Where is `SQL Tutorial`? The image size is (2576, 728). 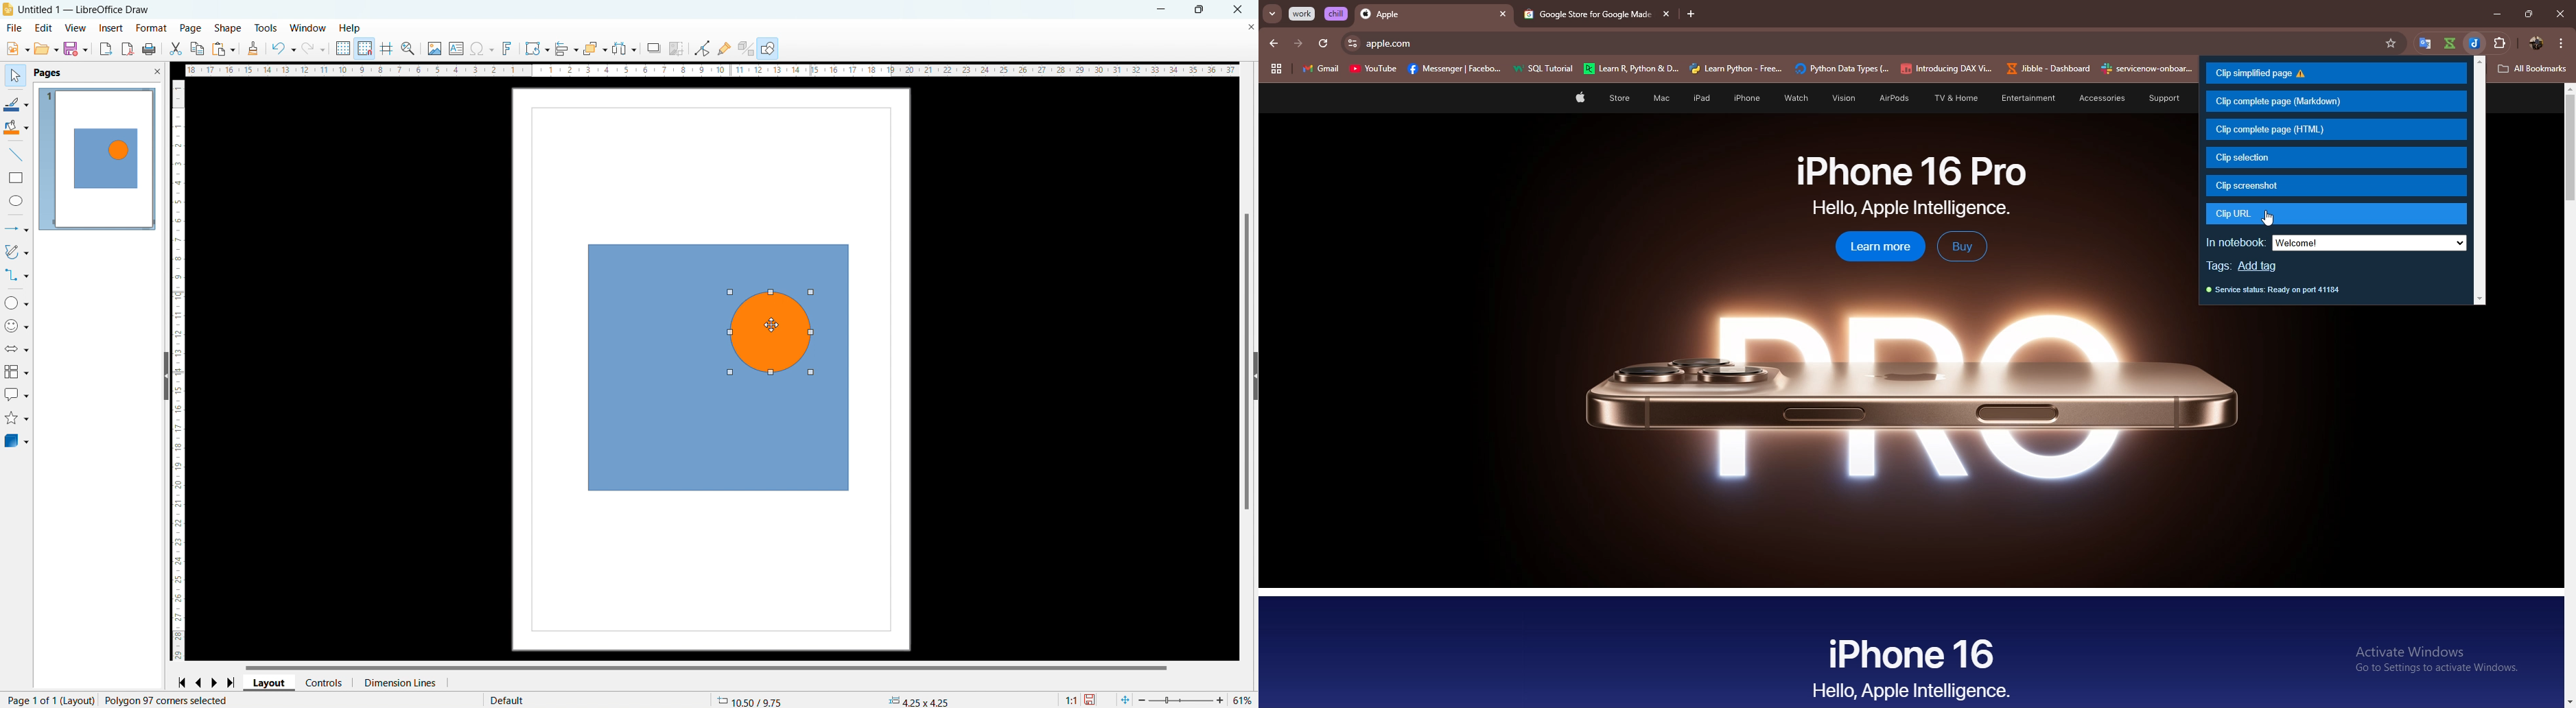 SQL Tutorial is located at coordinates (1547, 70).